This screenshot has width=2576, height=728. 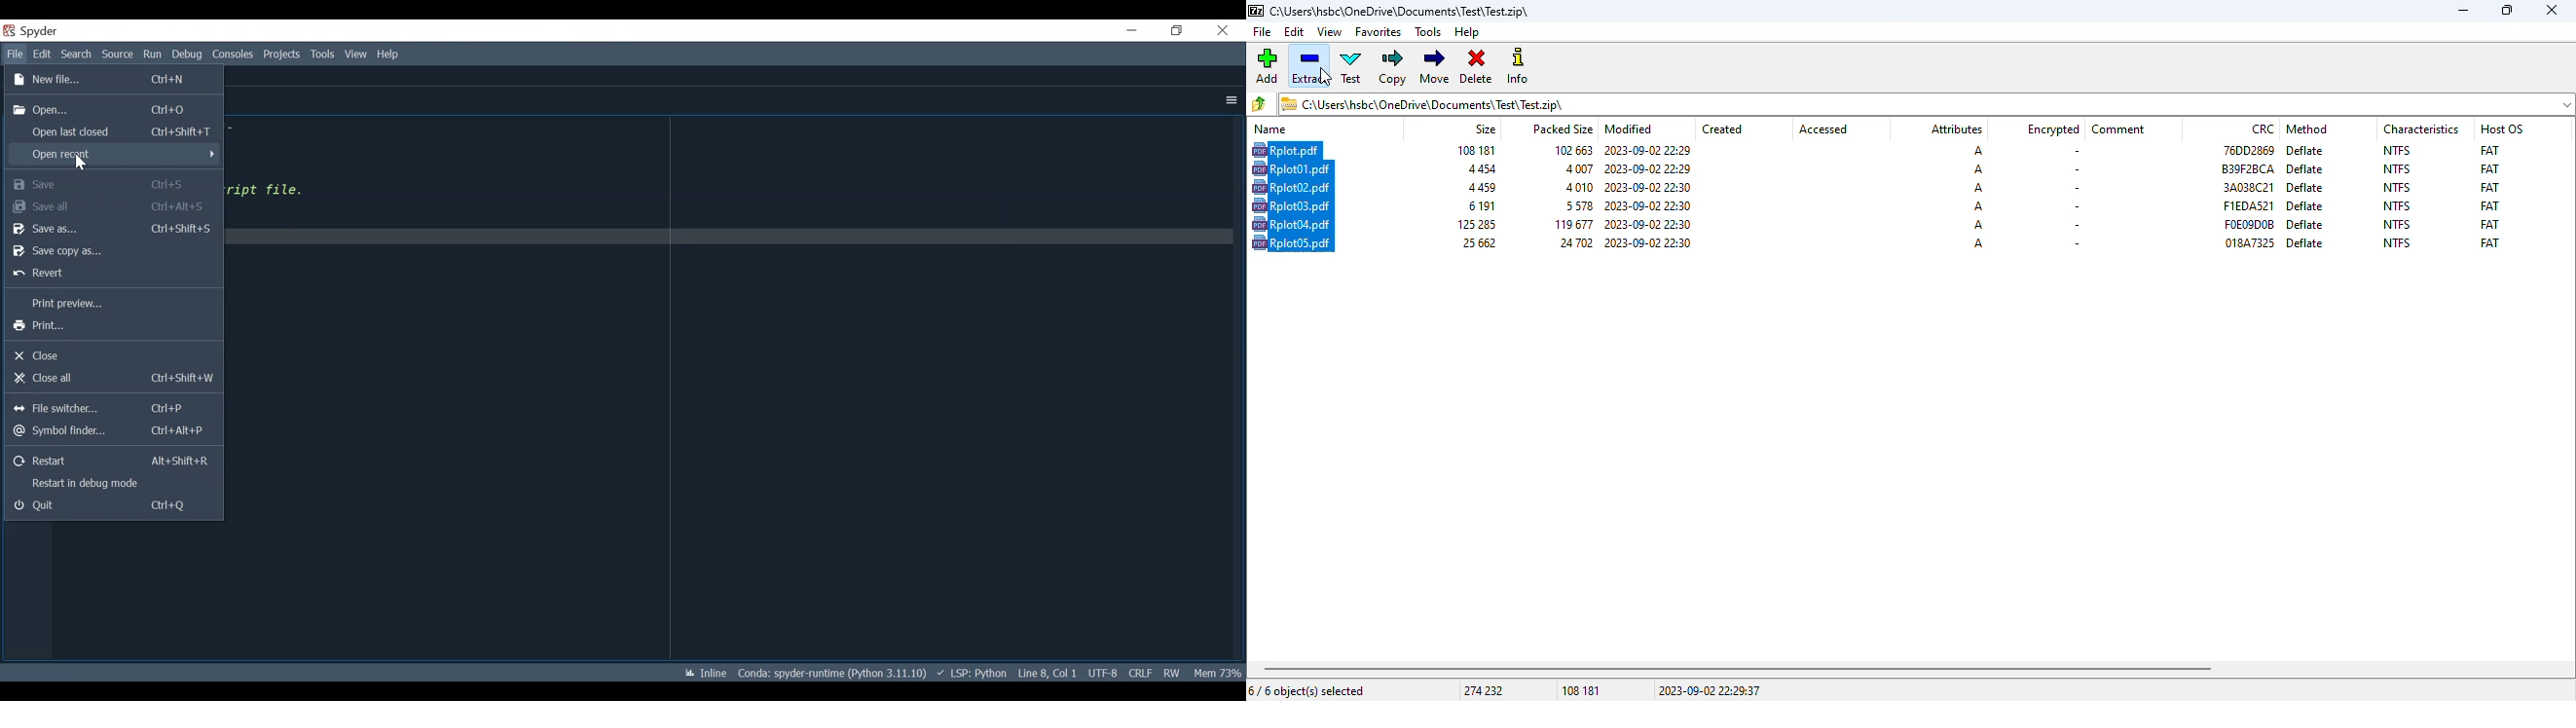 I want to click on Restore, so click(x=1179, y=30).